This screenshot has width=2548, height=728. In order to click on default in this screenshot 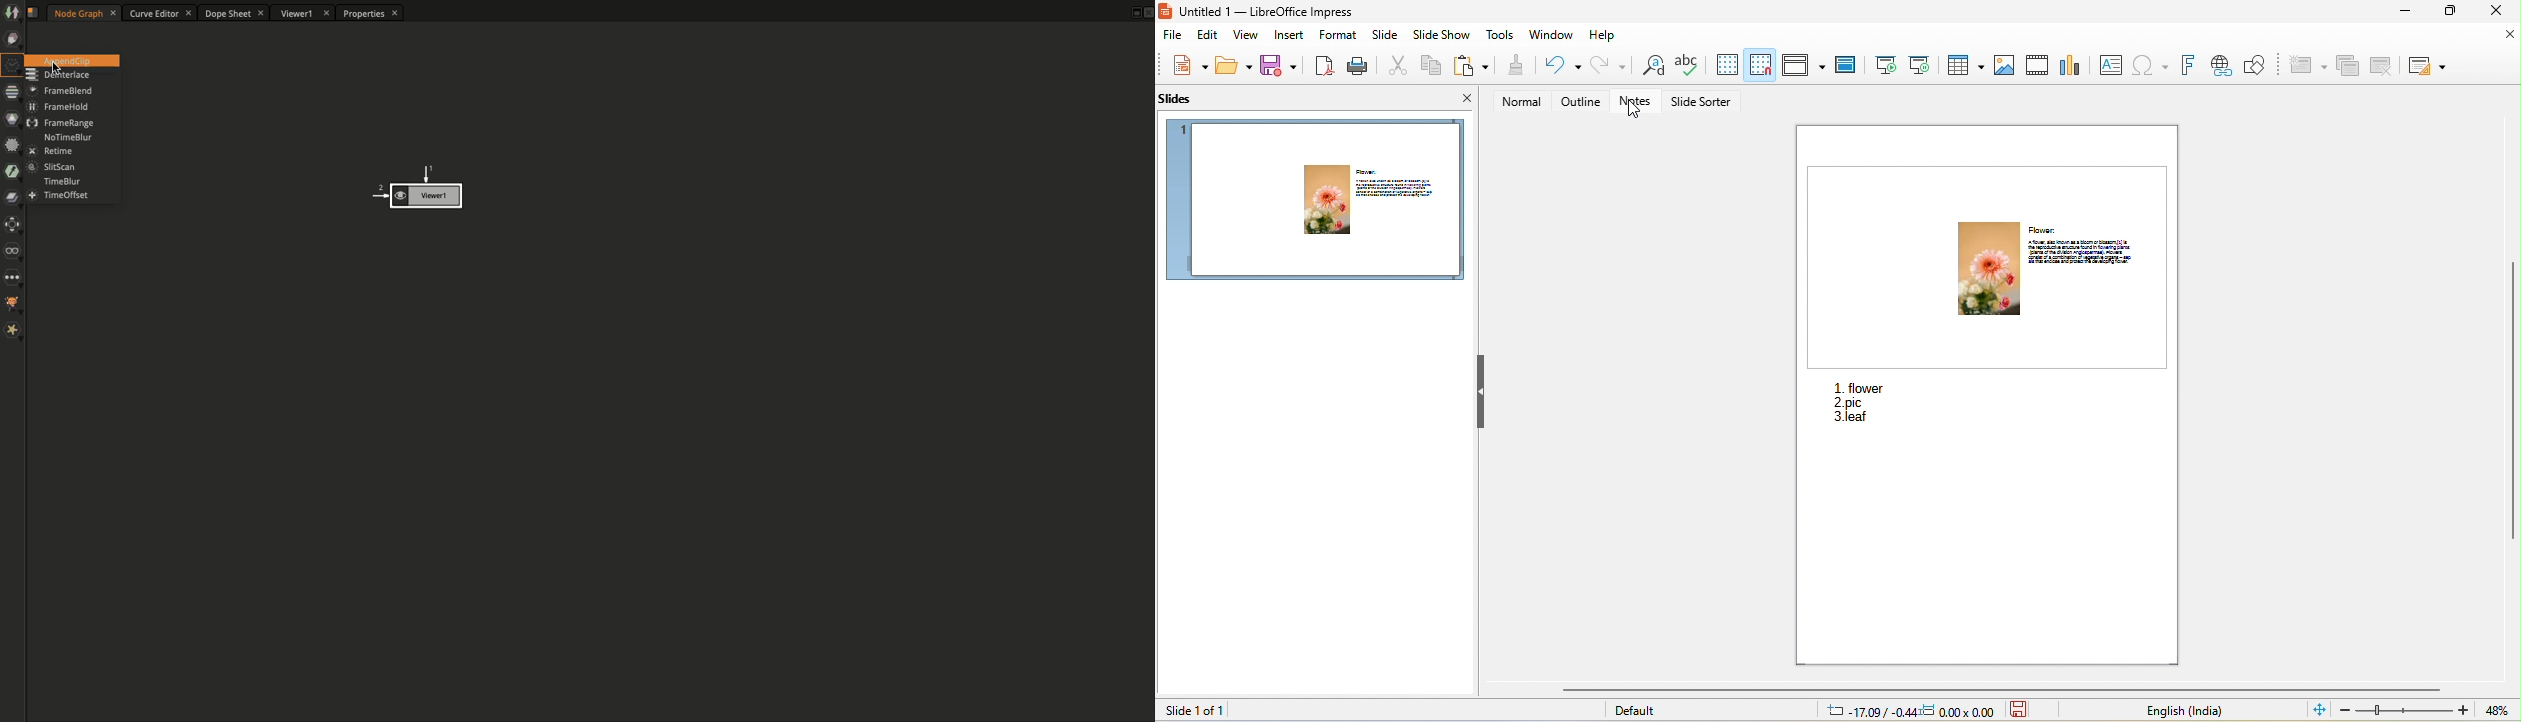, I will do `click(1646, 710)`.